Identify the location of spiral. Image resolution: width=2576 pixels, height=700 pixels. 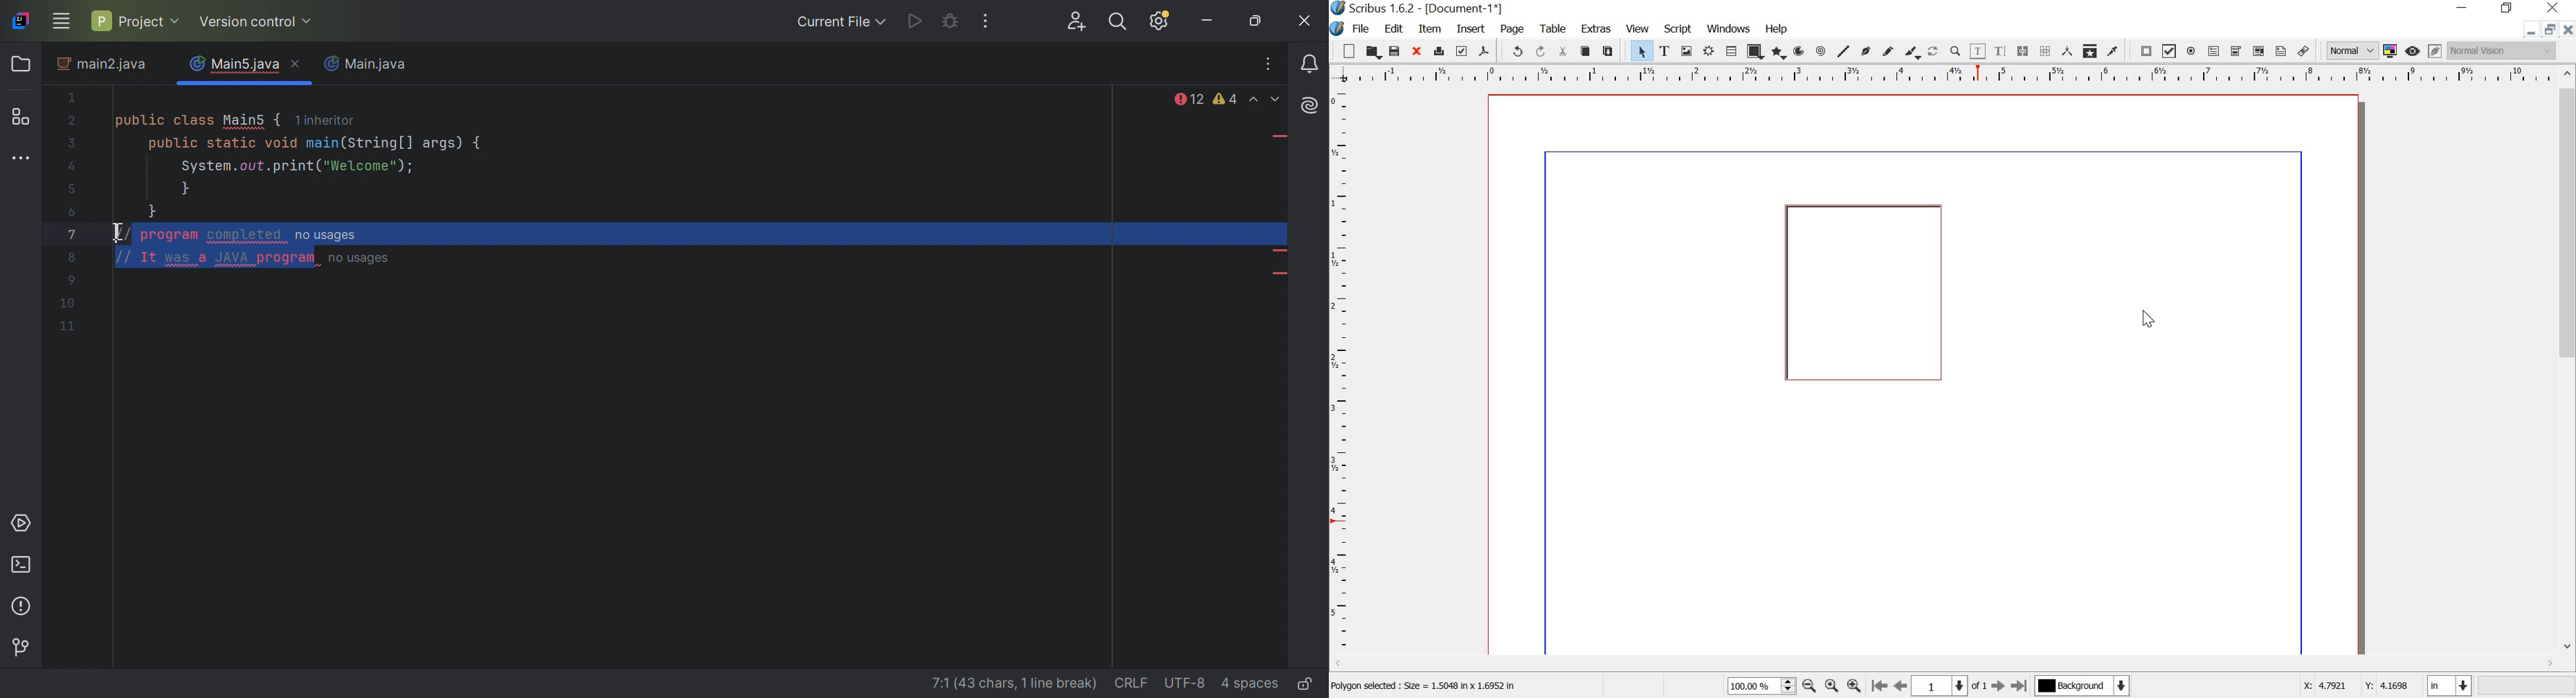
(1823, 51).